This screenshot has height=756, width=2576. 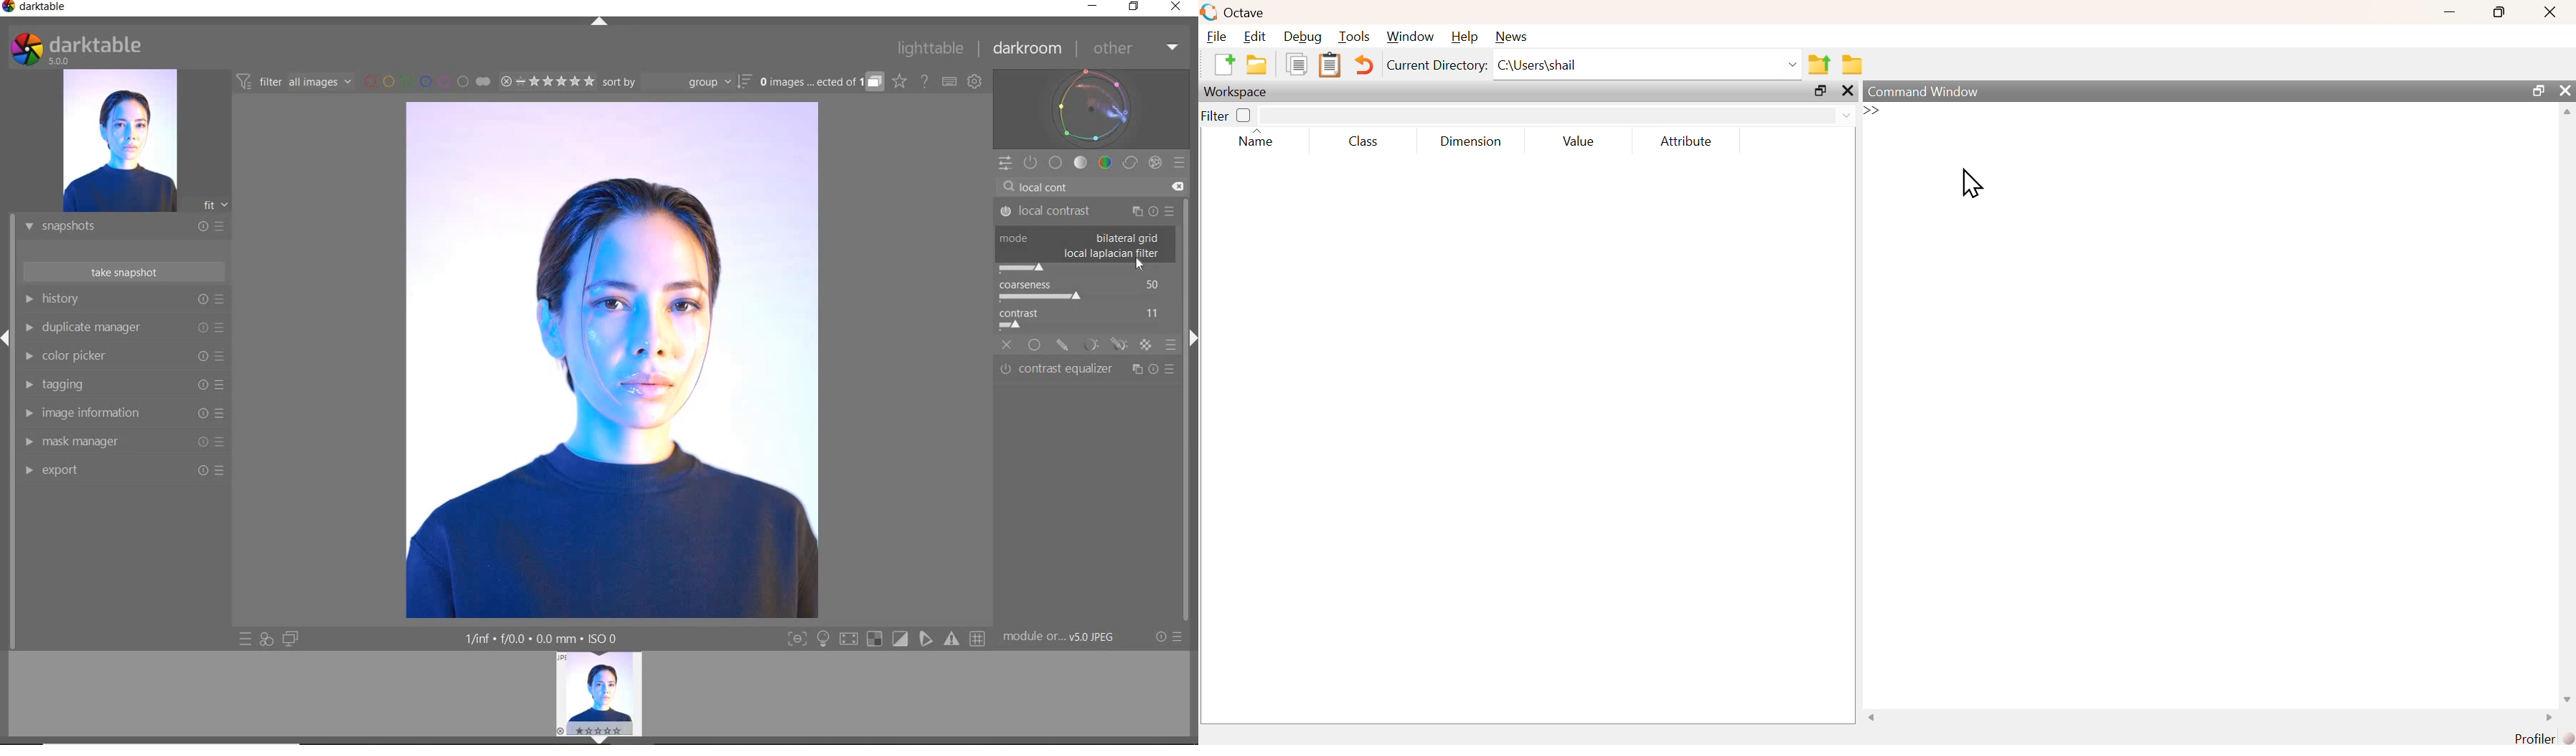 I want to click on tools, so click(x=1355, y=37).